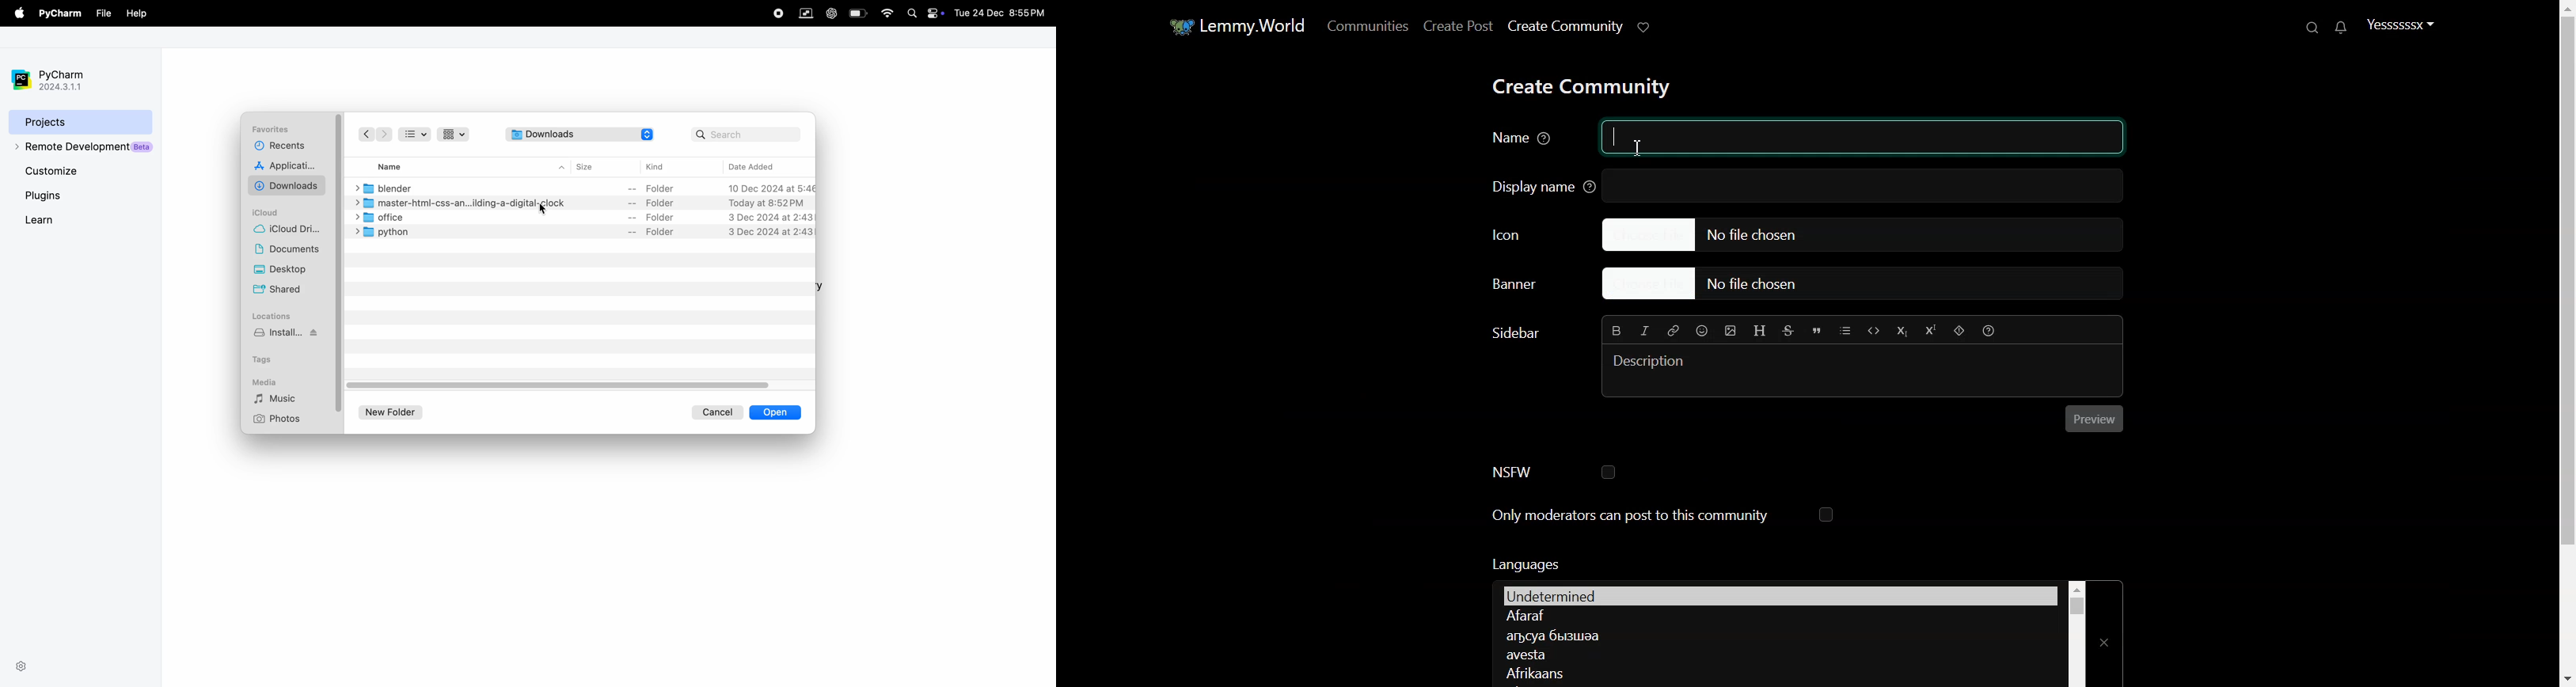 The width and height of the screenshot is (2576, 700). I want to click on Create Community, so click(1564, 26).